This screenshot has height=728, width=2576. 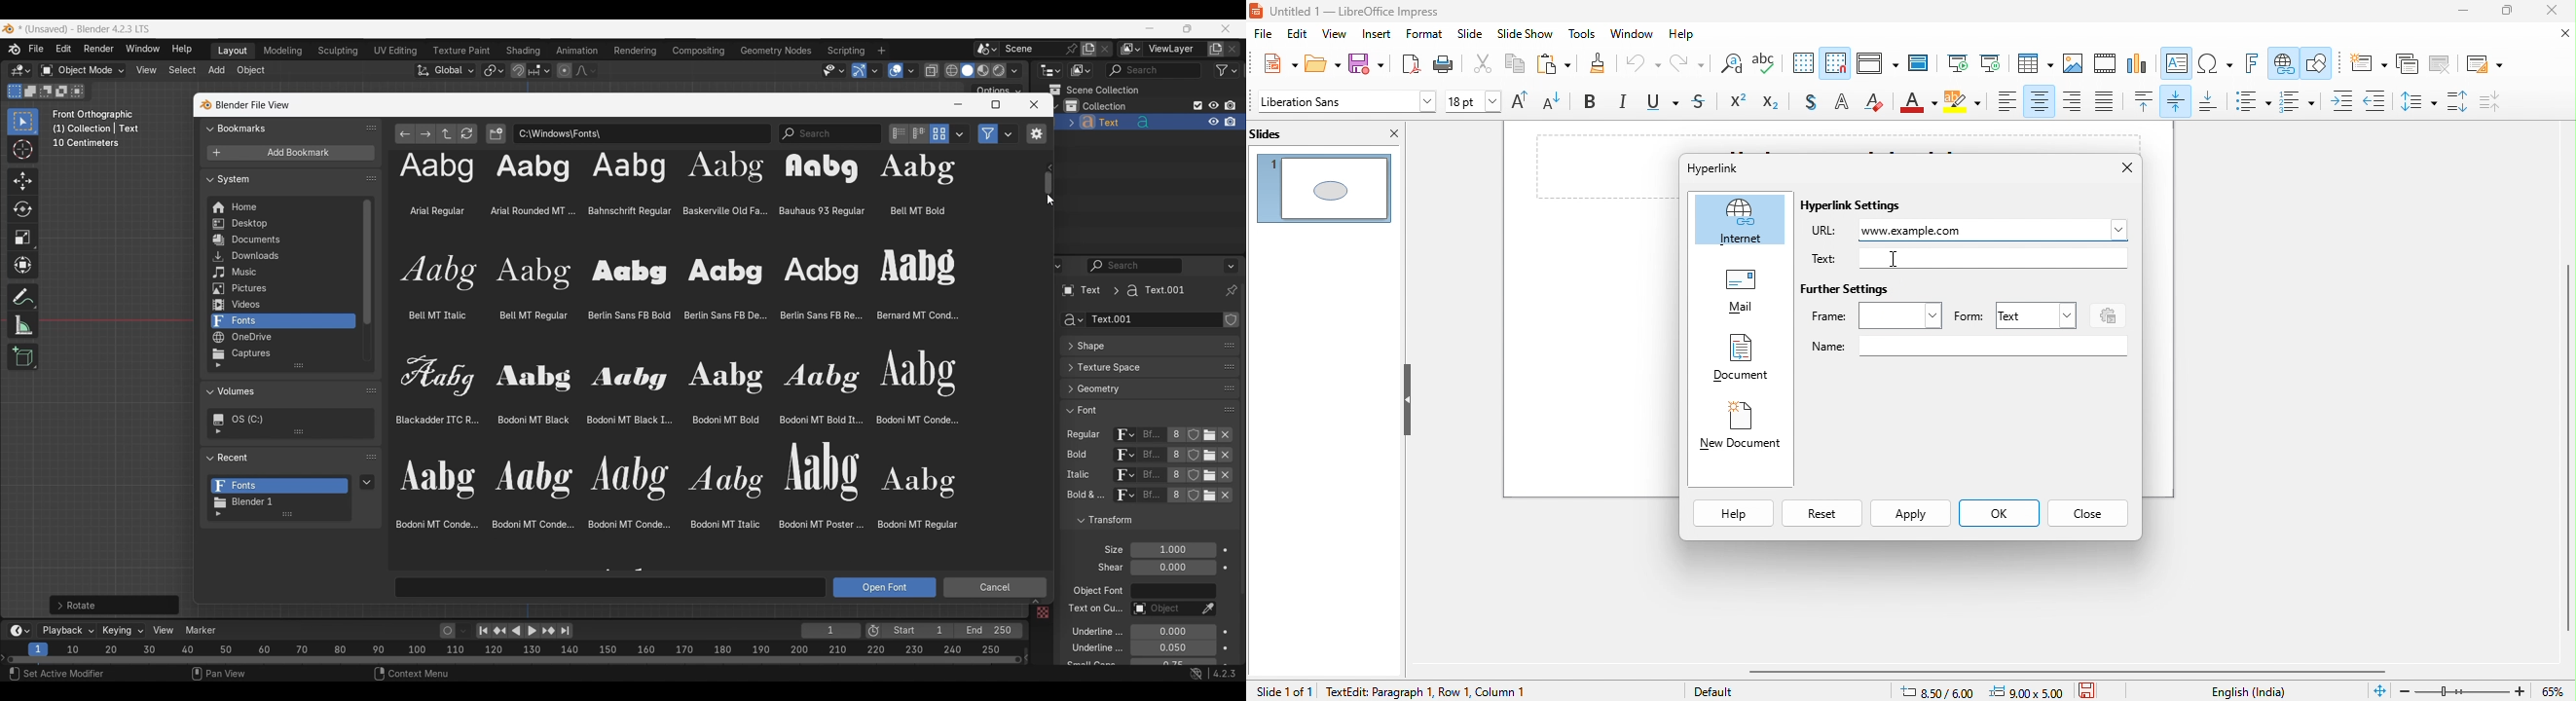 What do you see at coordinates (182, 71) in the screenshot?
I see `Select menu` at bounding box center [182, 71].